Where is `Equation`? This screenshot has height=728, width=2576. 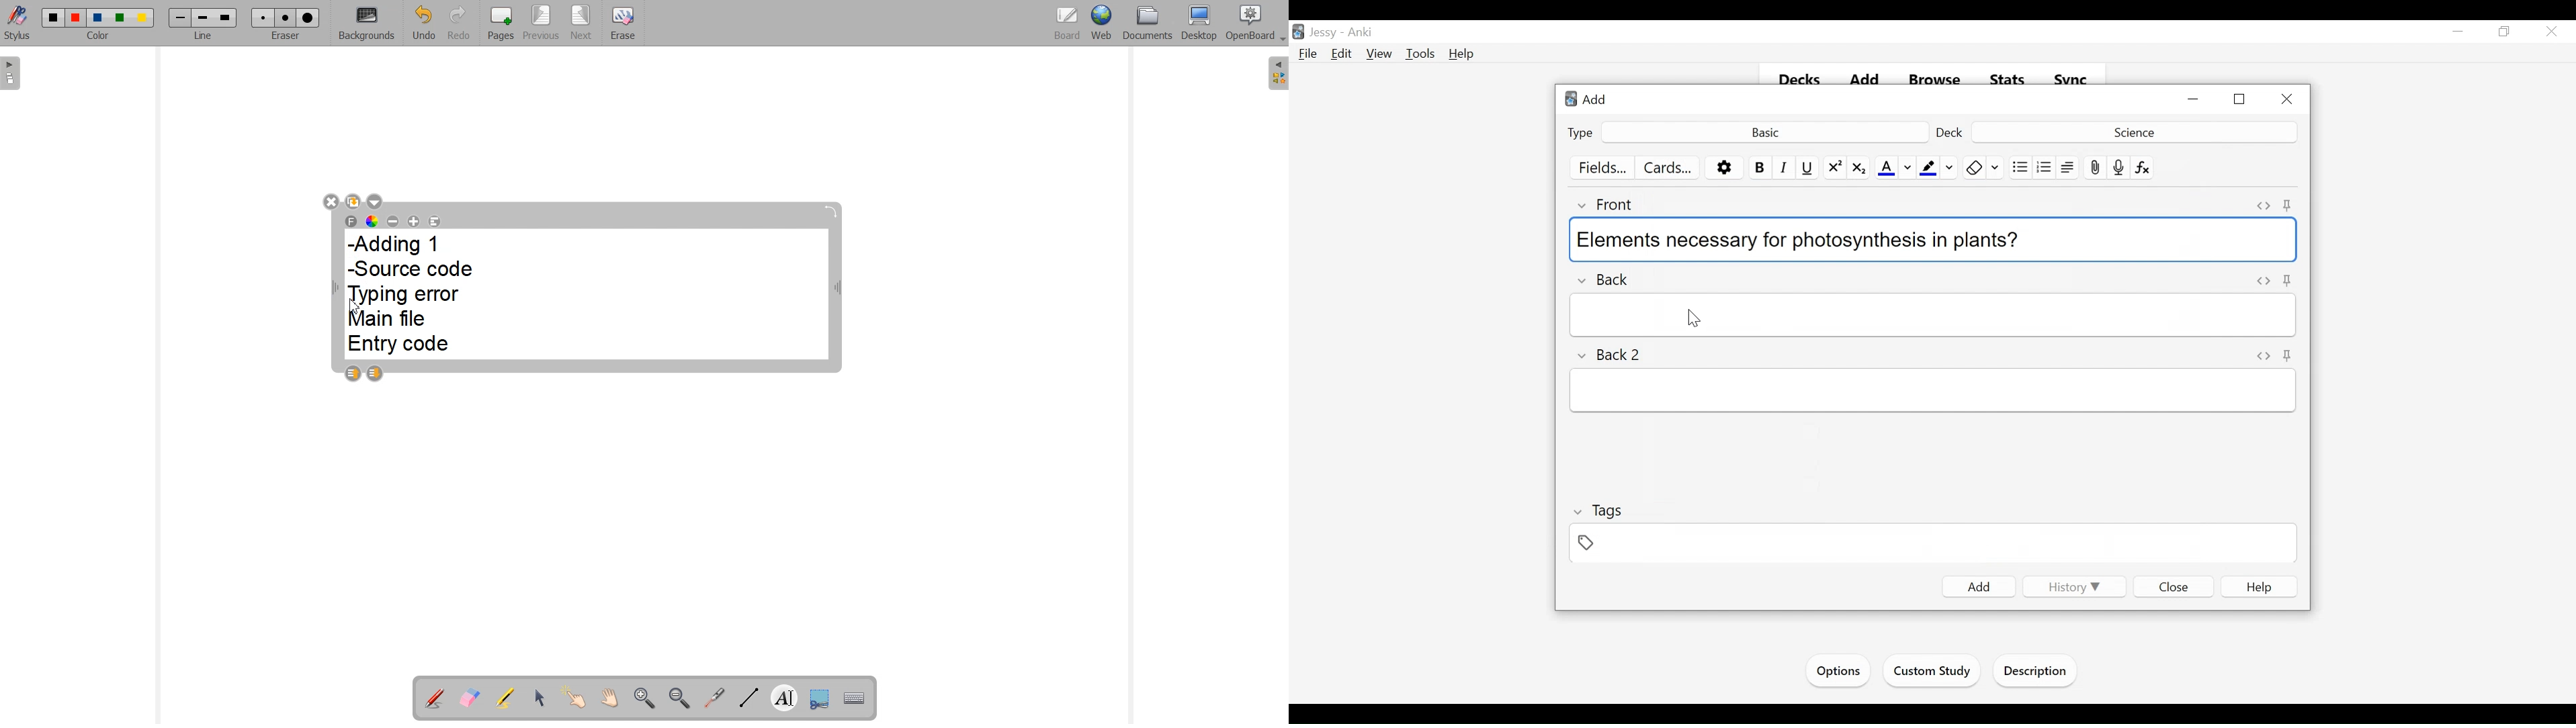 Equation is located at coordinates (2143, 168).